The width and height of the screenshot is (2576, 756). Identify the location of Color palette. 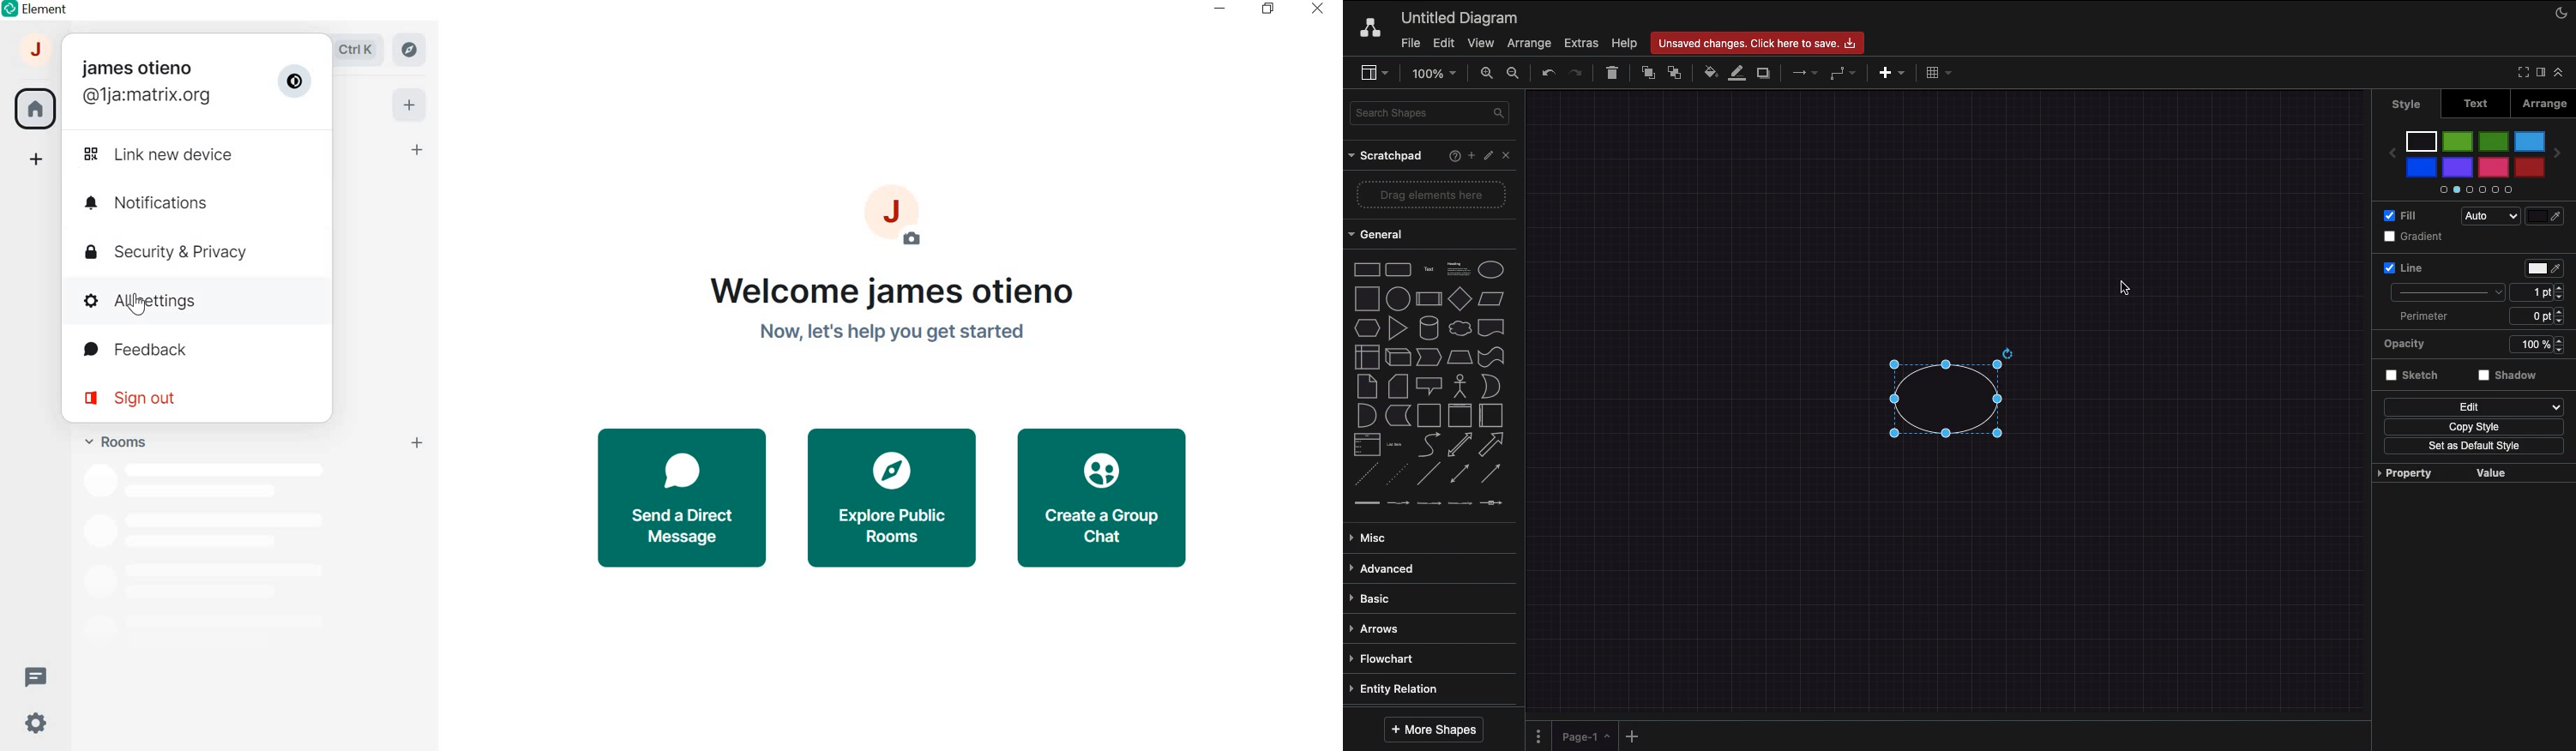
(2476, 153).